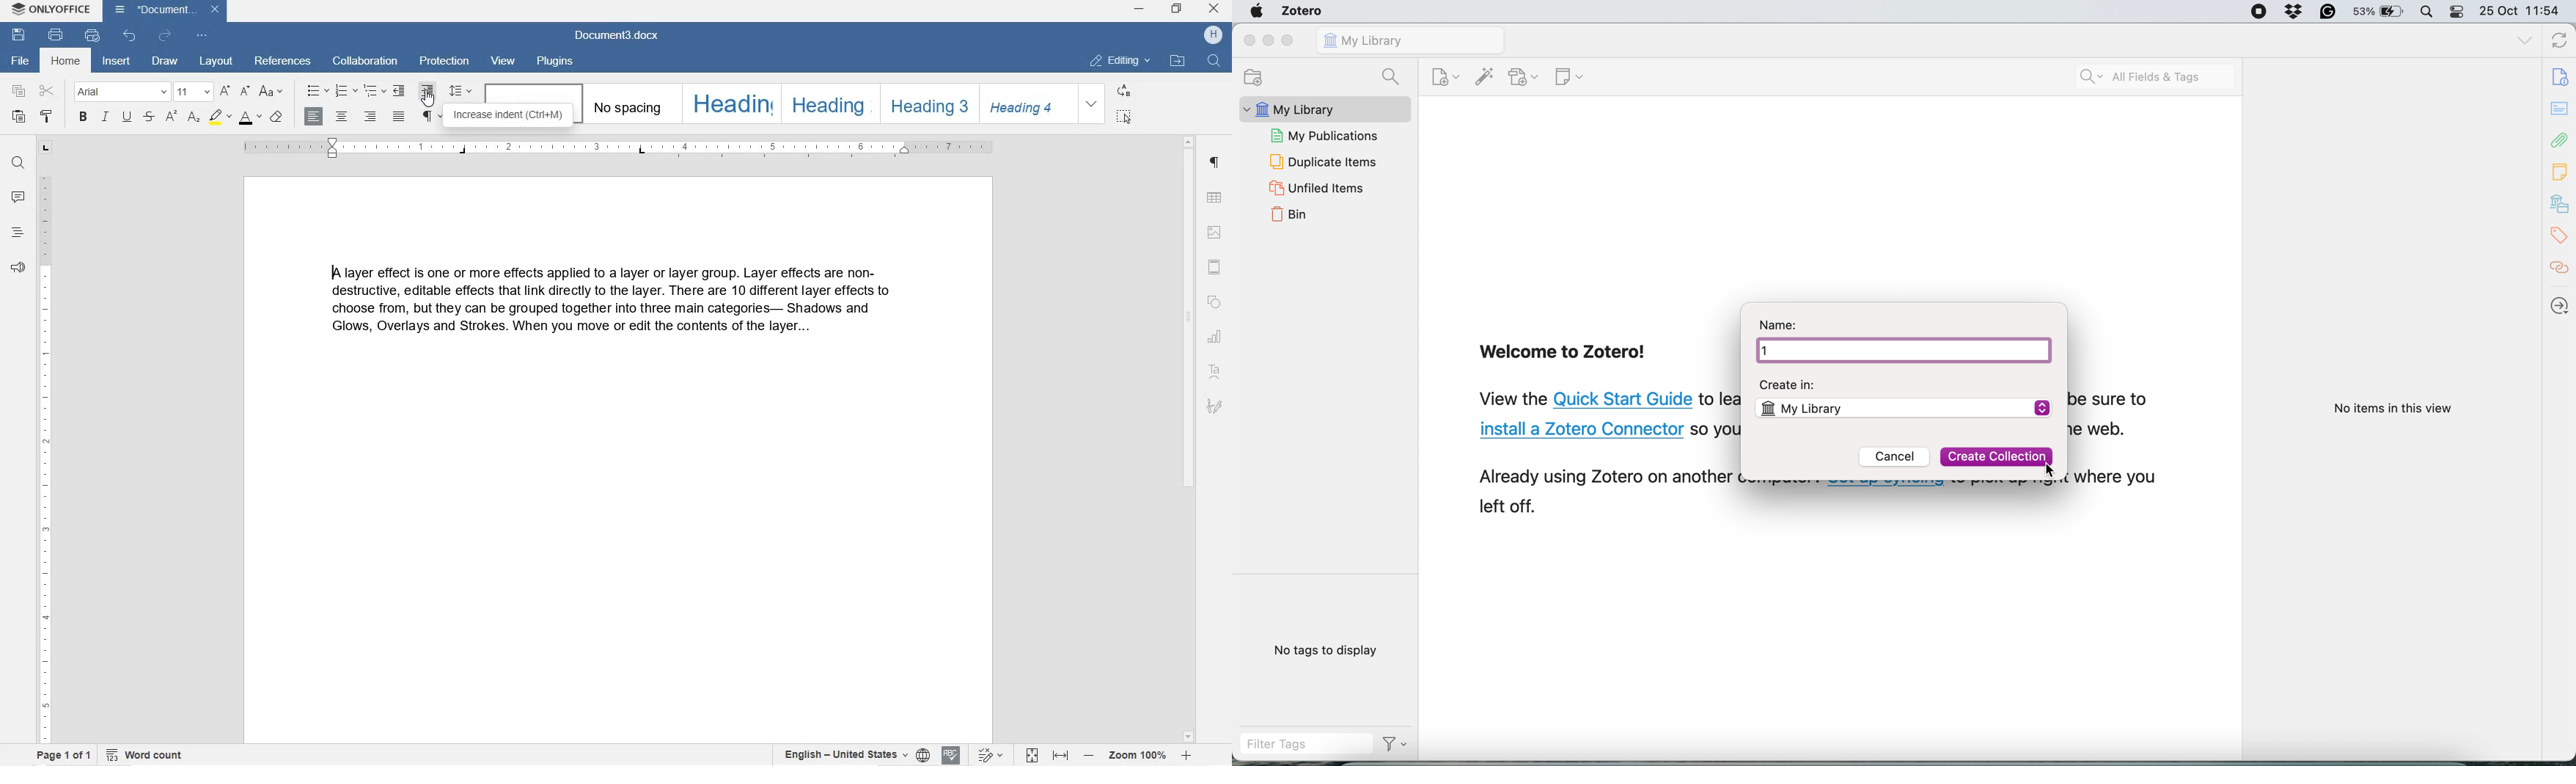  I want to click on REPLACE, so click(1122, 89).